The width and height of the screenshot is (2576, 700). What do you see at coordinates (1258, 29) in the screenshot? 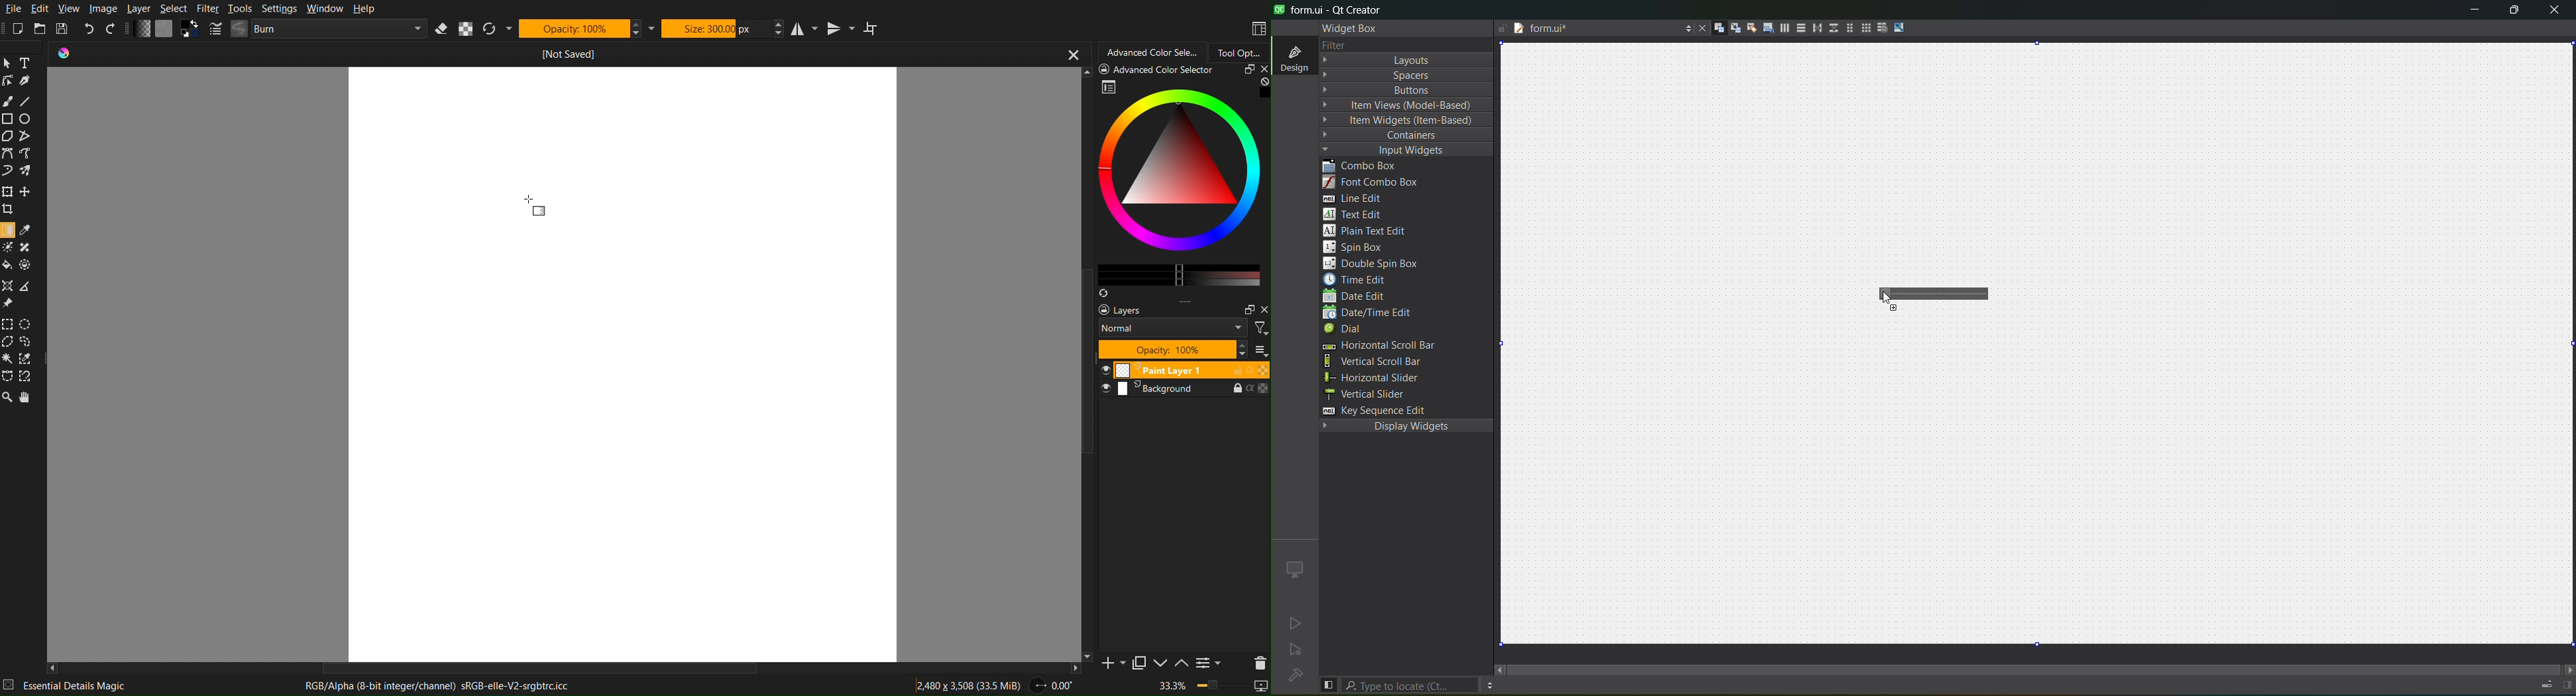
I see `Workspaces` at bounding box center [1258, 29].